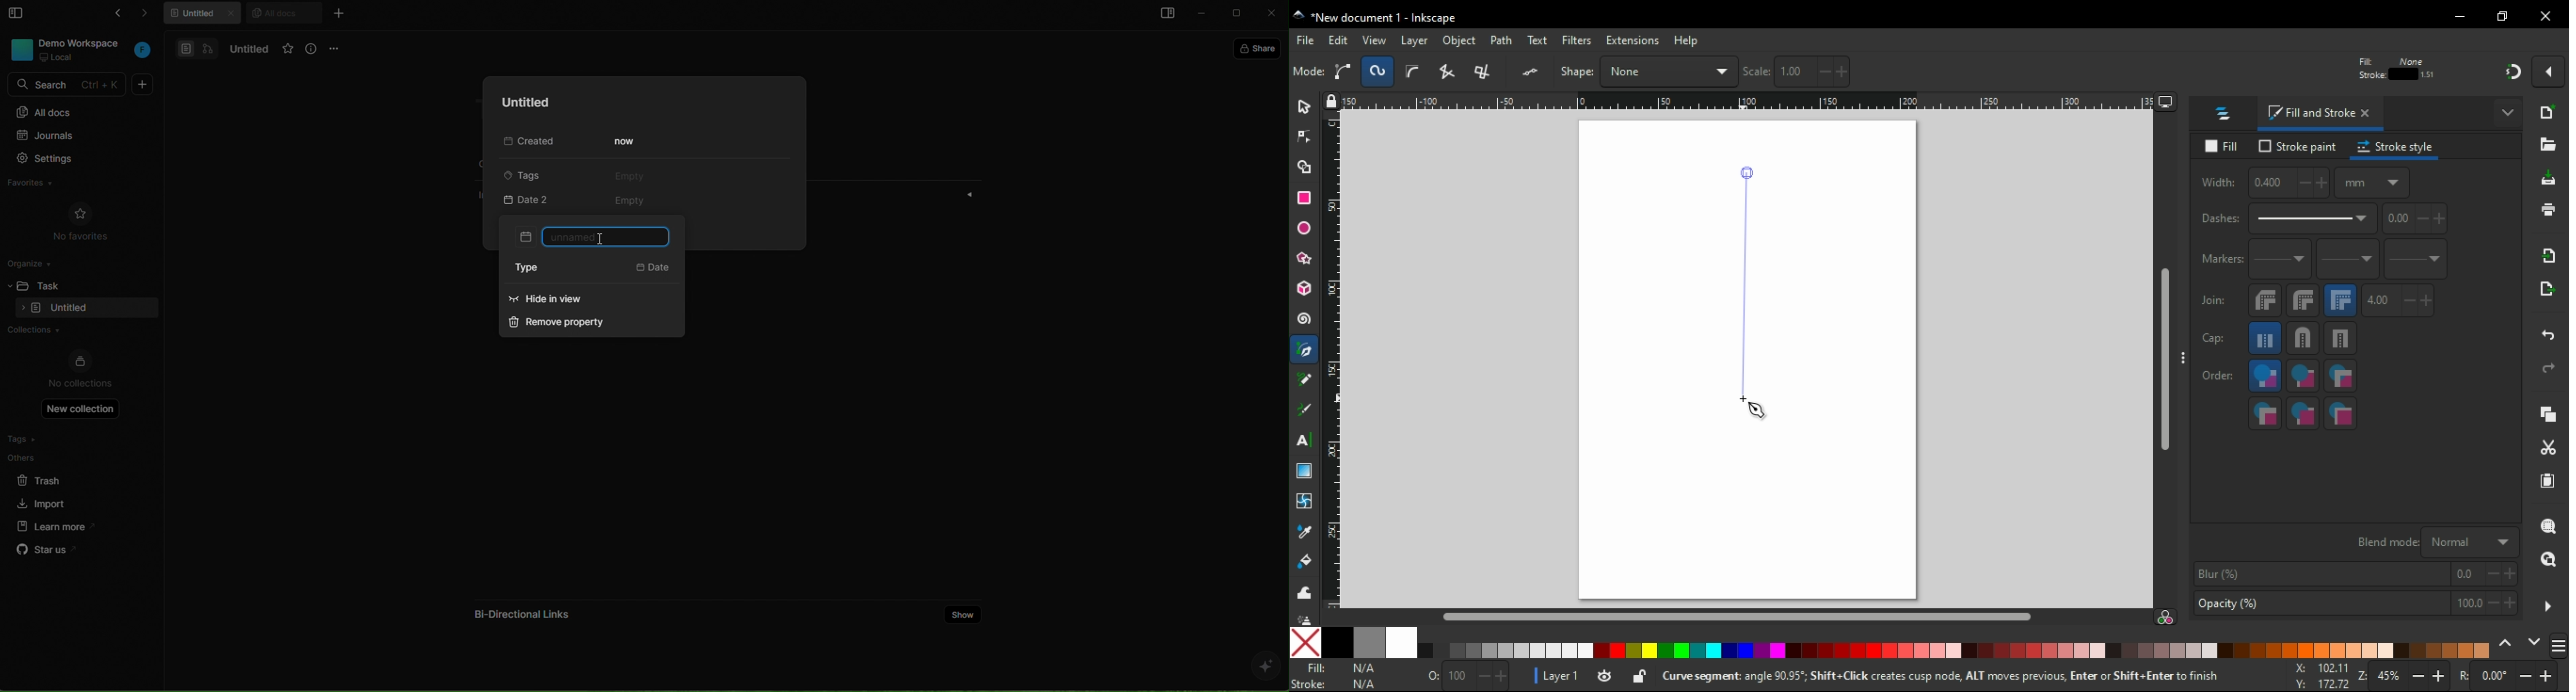 The image size is (2576, 700). Describe the element at coordinates (1927, 678) in the screenshot. I see `Curve segment: angle 30.95"; ShiftClick creates cusp node, ALT moves previous, Enter or Shift+Enter to finish` at that location.